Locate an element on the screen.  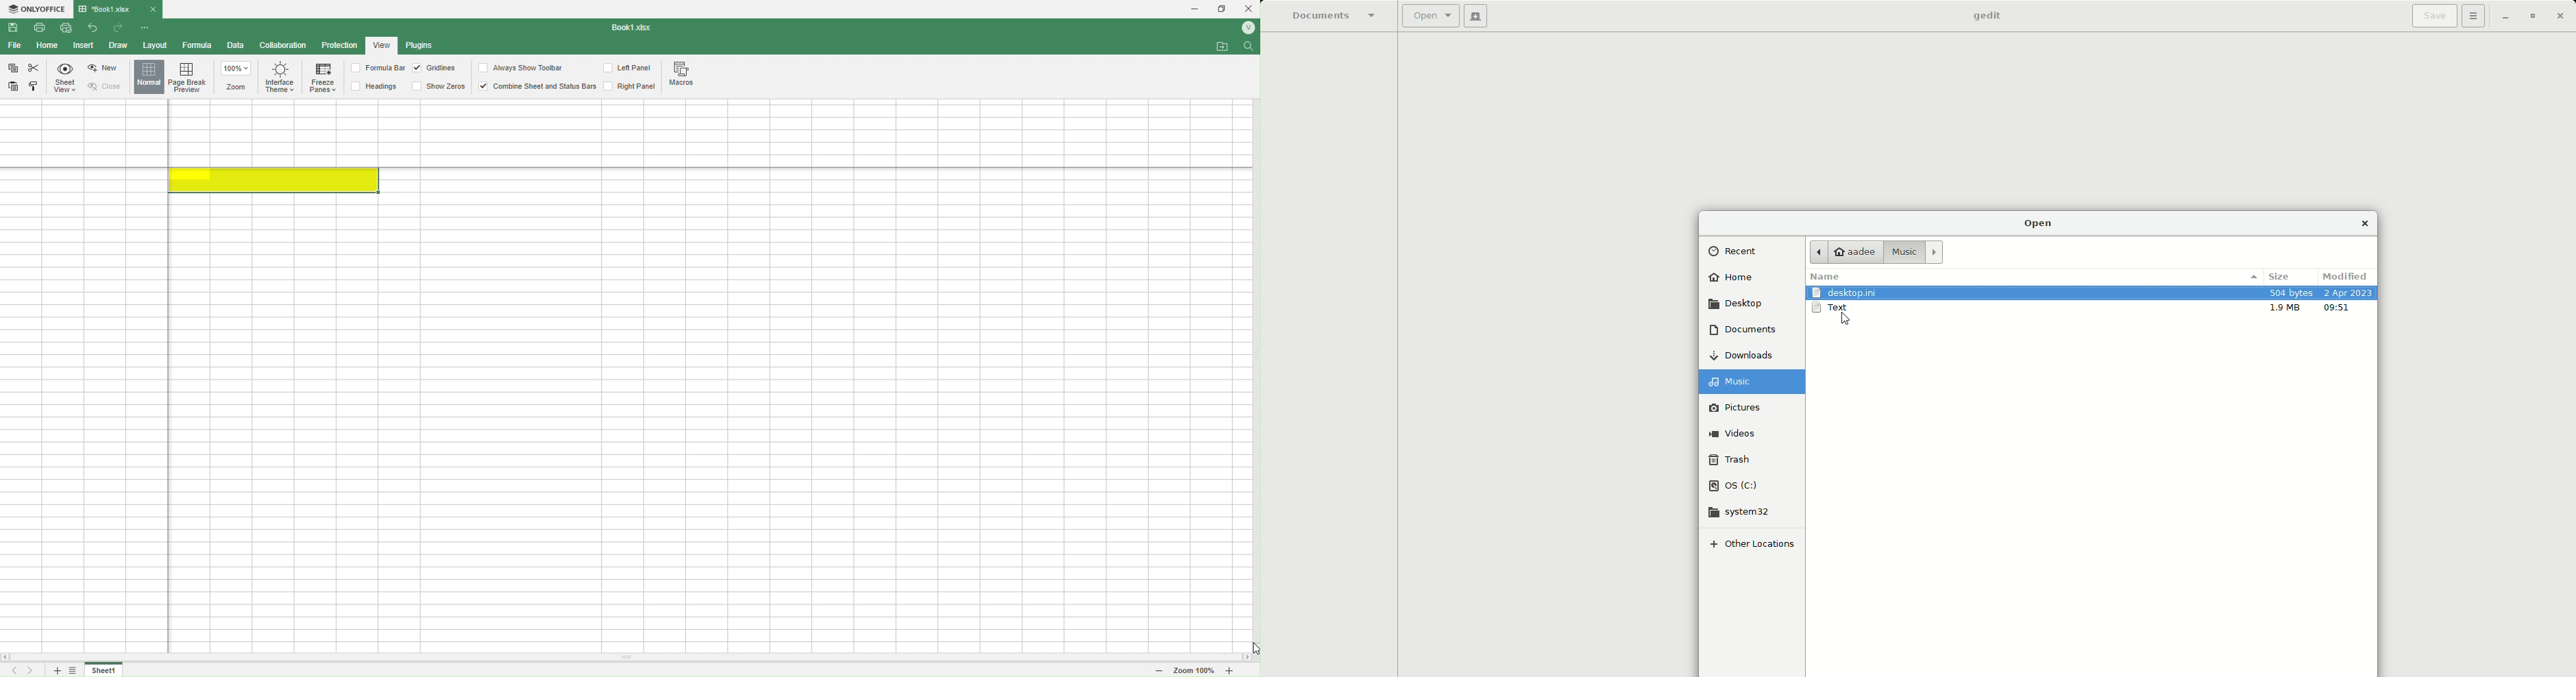
ONLYOFFICE is located at coordinates (37, 10).